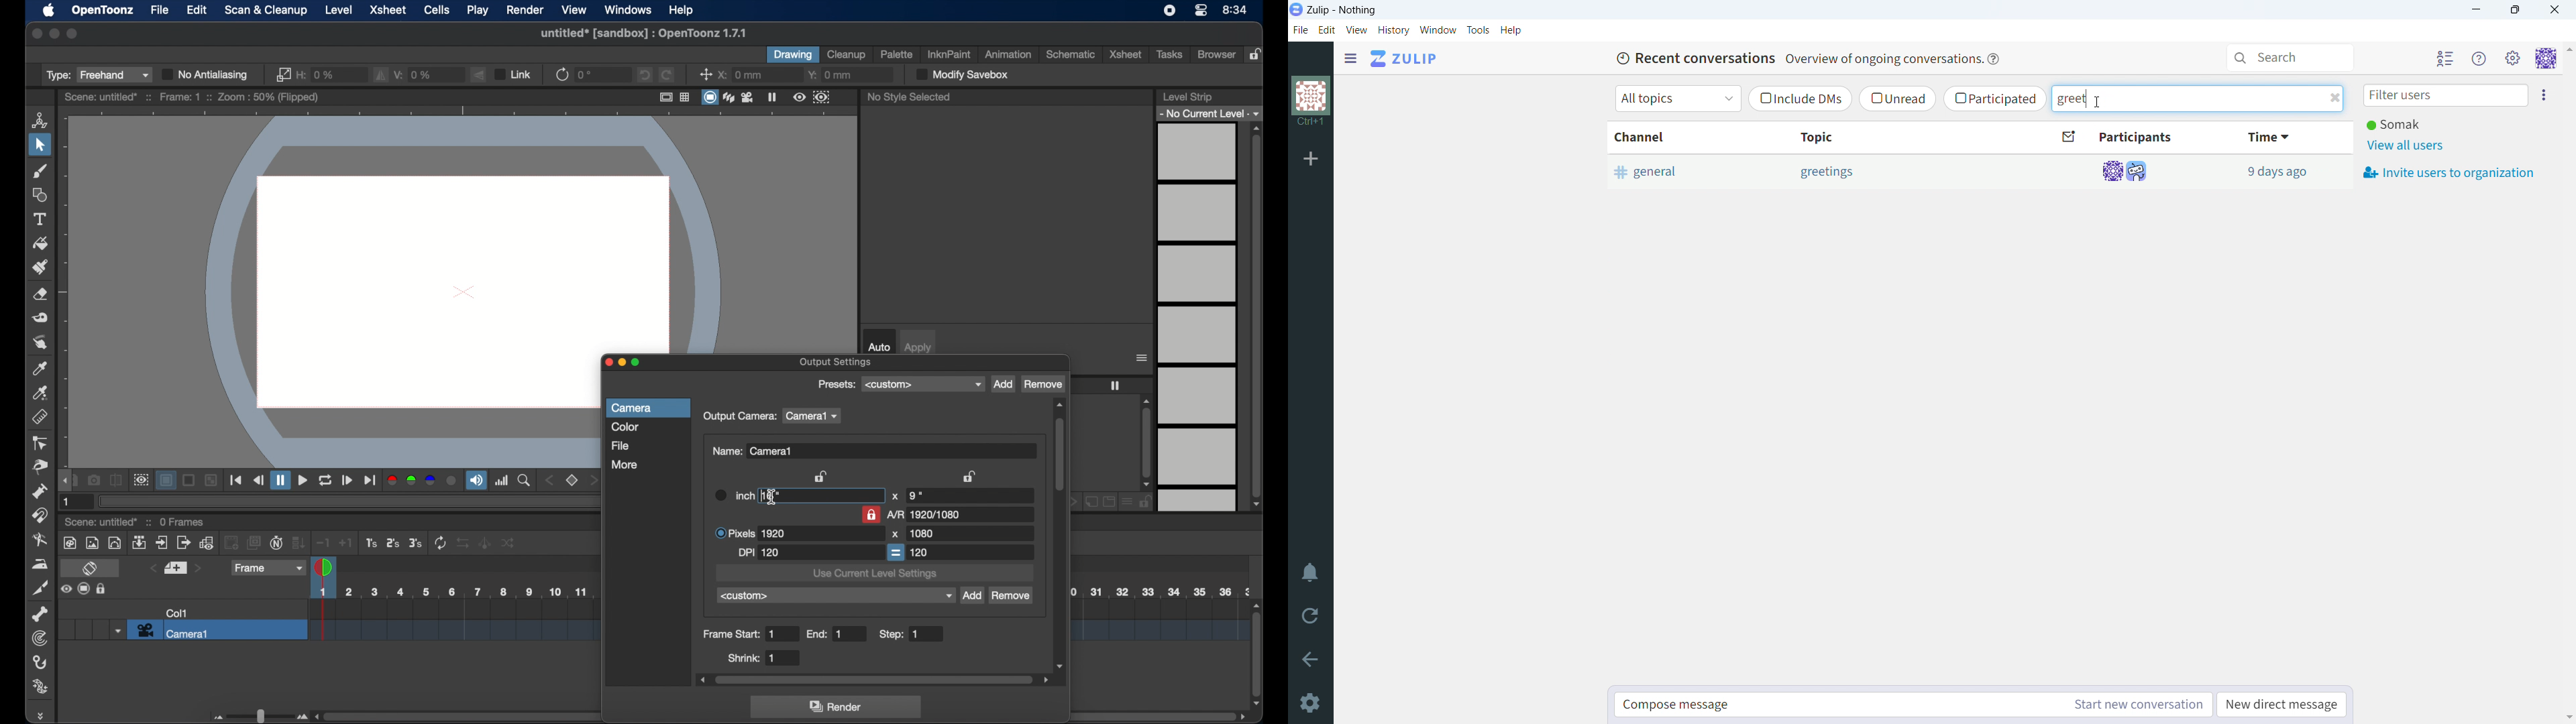 The height and width of the screenshot is (728, 2576). What do you see at coordinates (94, 479) in the screenshot?
I see `snapshot` at bounding box center [94, 479].